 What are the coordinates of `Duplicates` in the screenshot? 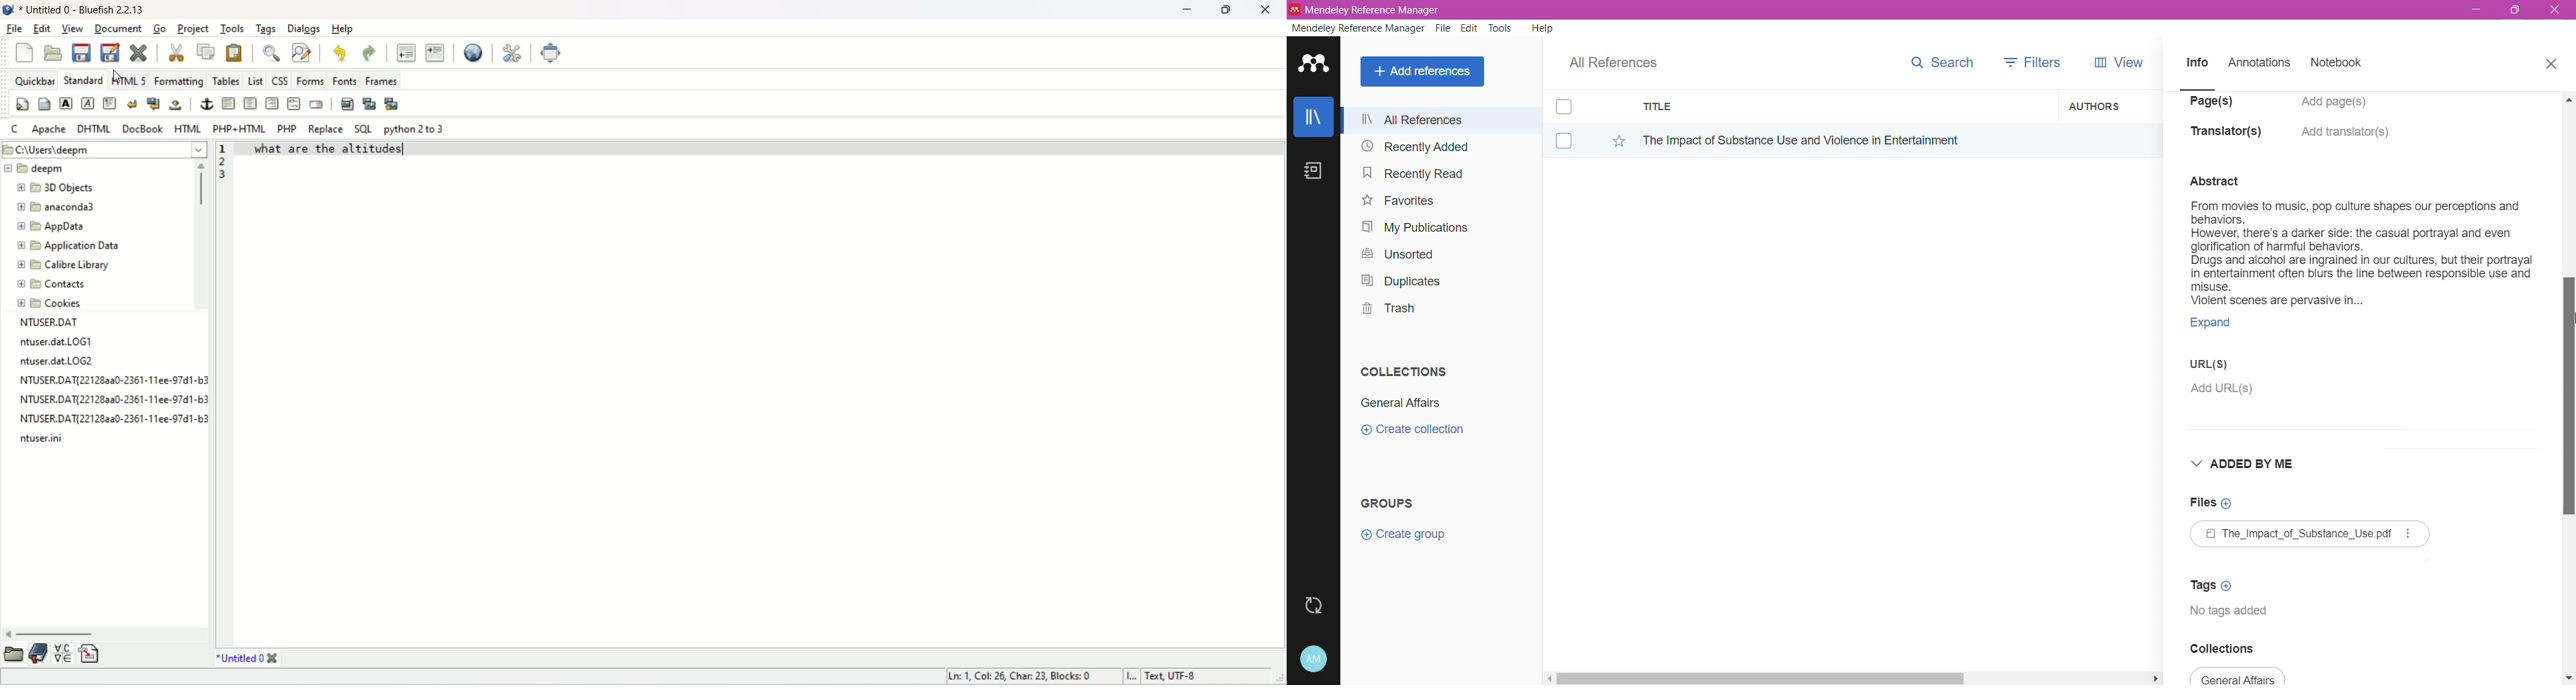 It's located at (1397, 279).